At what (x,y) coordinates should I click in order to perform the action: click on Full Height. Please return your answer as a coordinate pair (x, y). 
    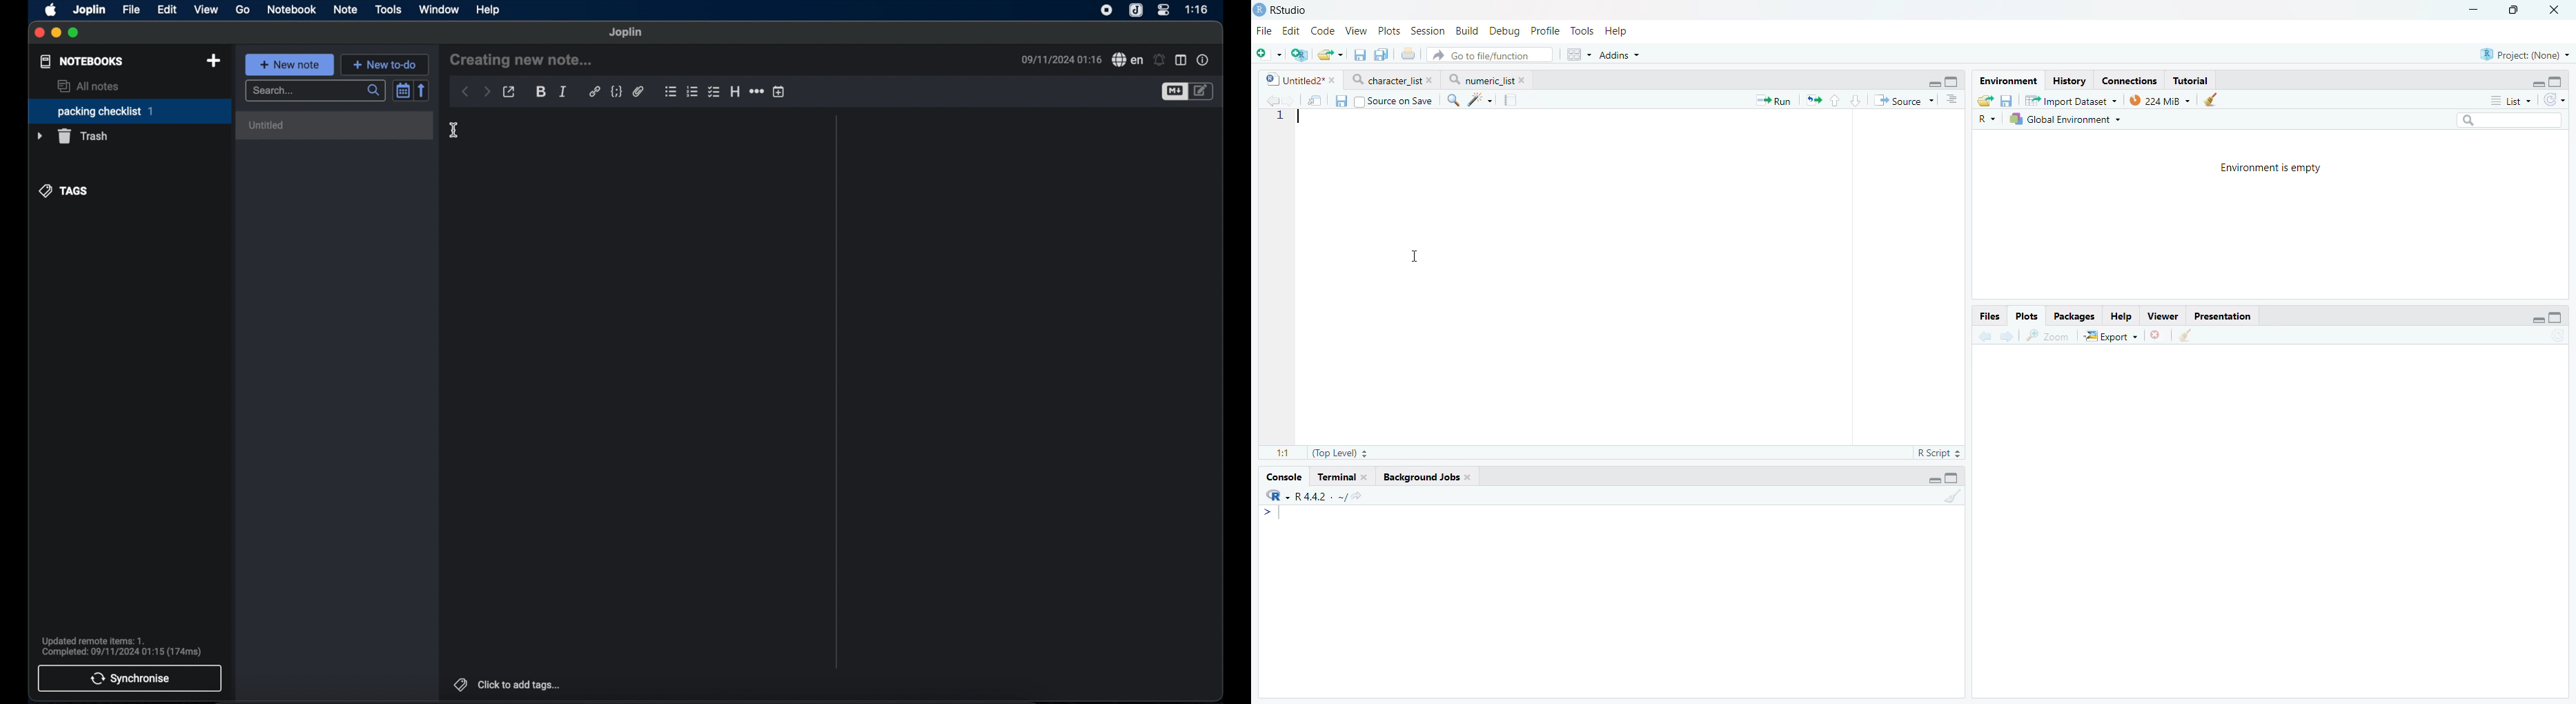
    Looking at the image, I should click on (1954, 478).